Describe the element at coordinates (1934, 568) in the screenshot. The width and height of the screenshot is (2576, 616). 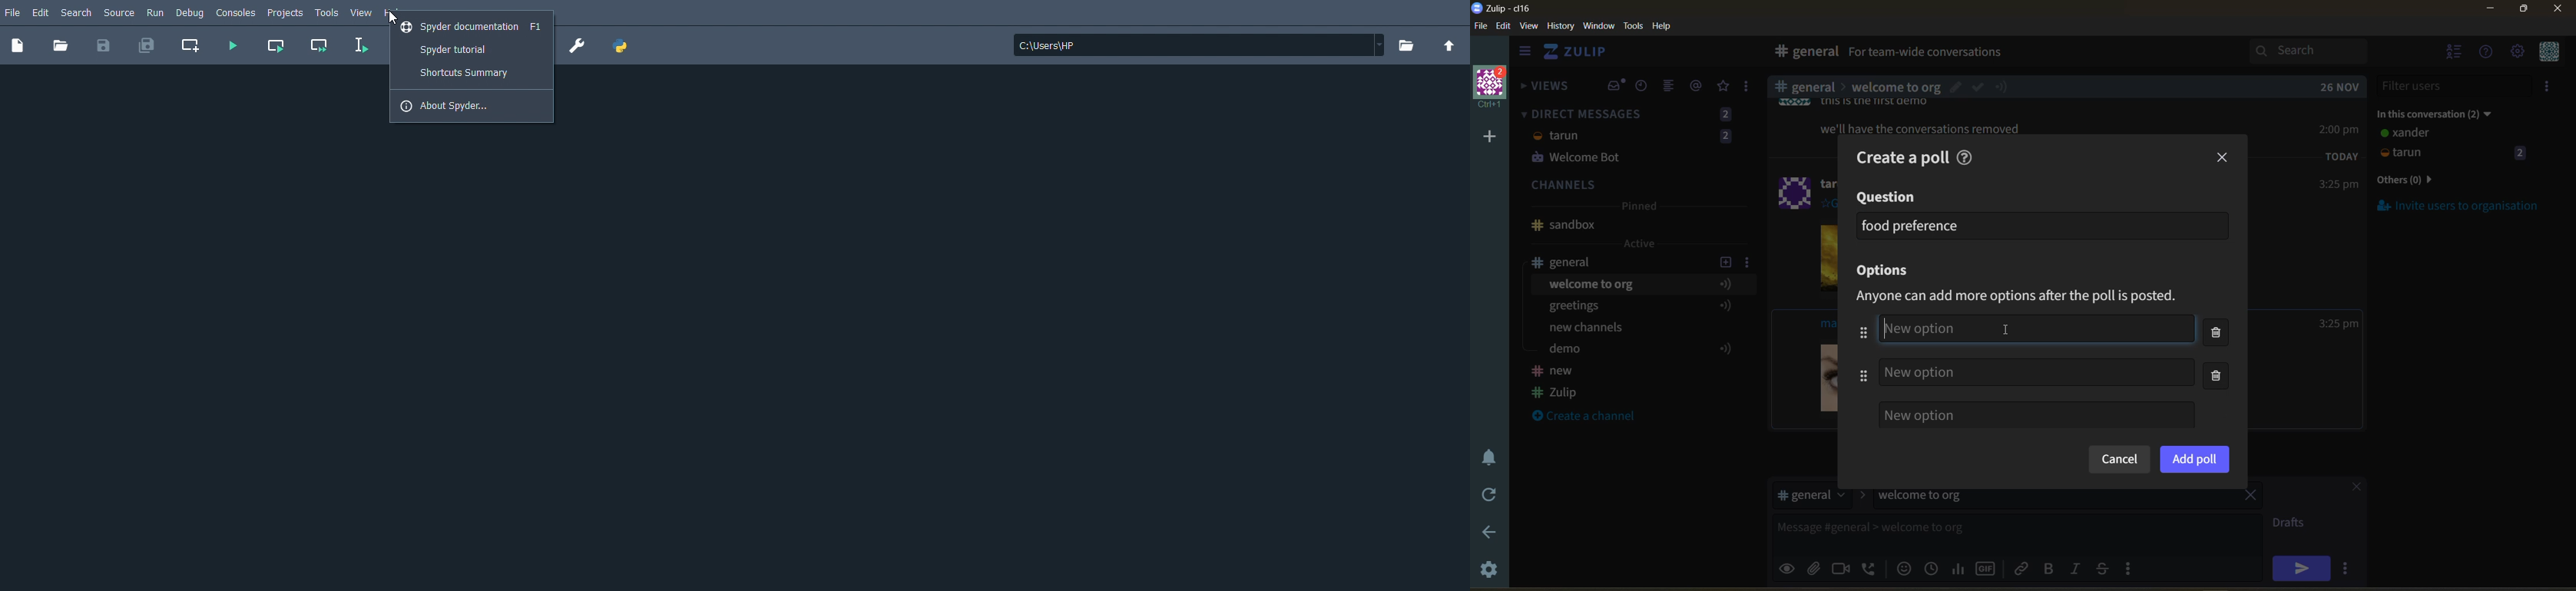
I see `add global time` at that location.